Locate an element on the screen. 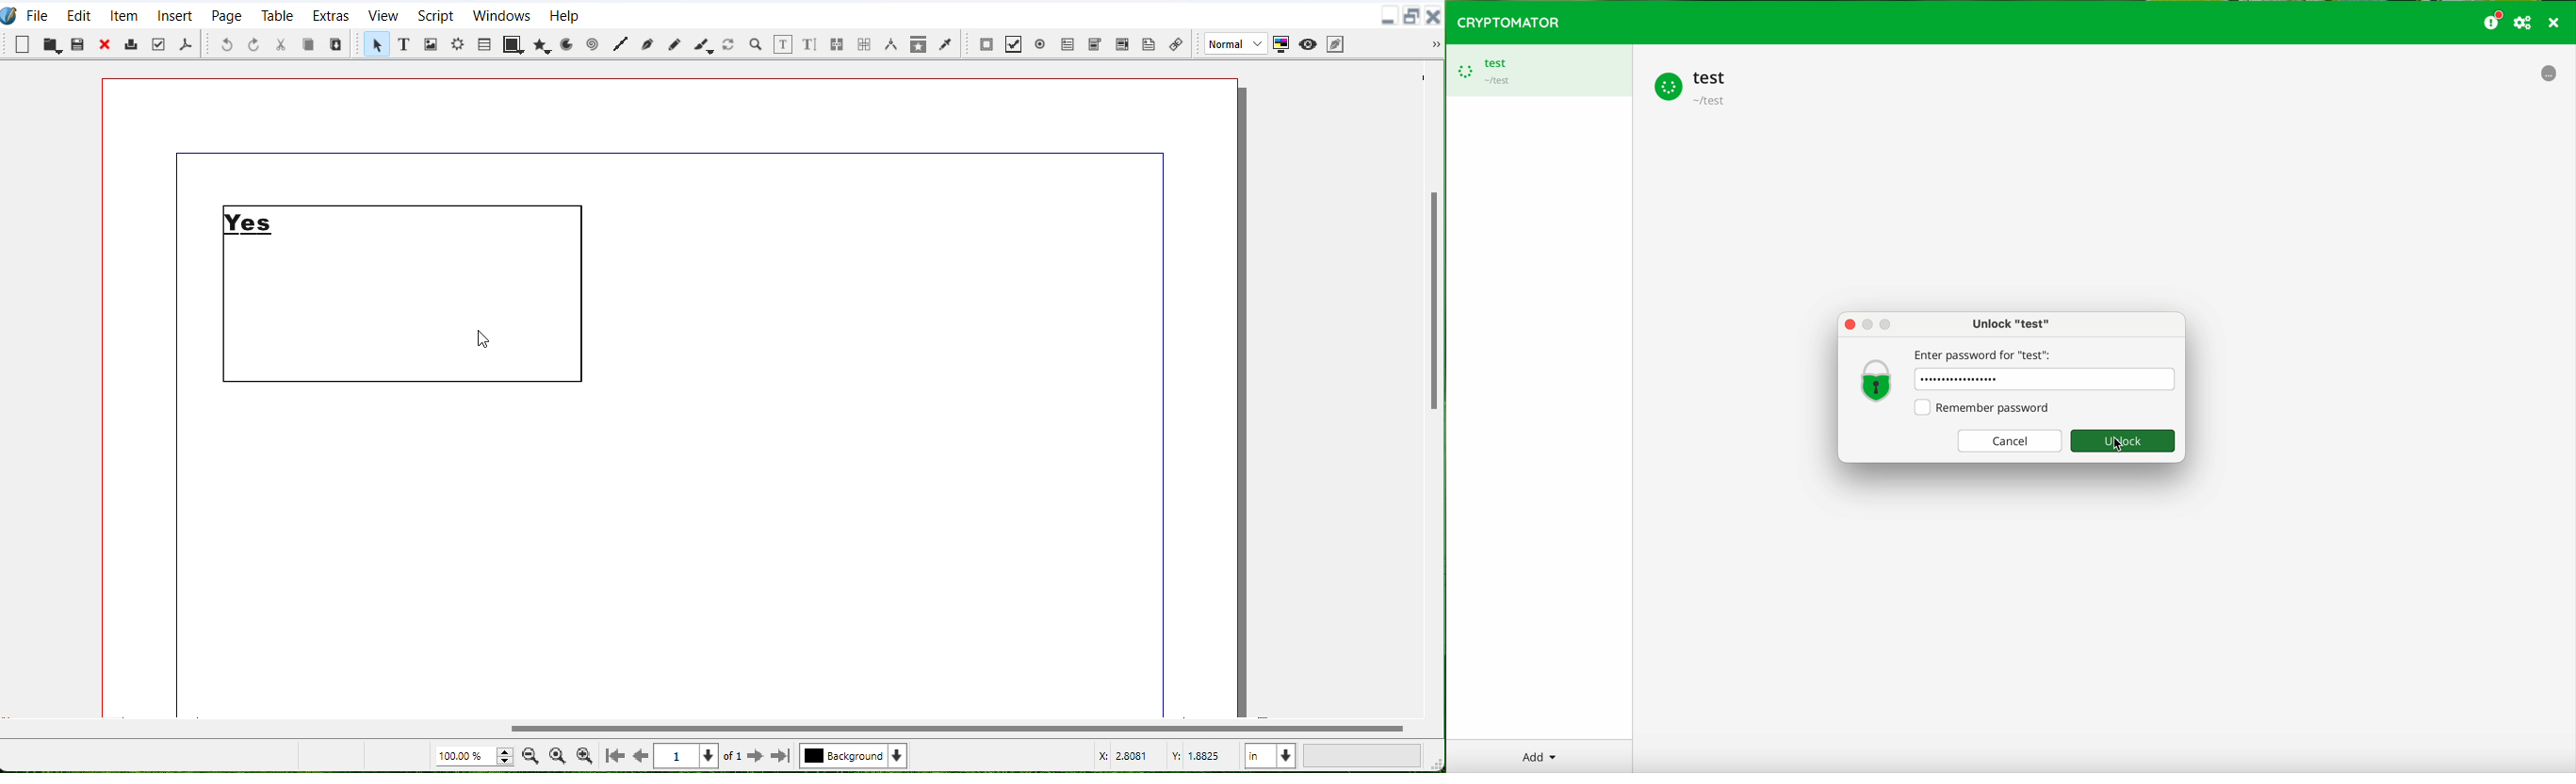 The height and width of the screenshot is (784, 2576). password is located at coordinates (2046, 380).